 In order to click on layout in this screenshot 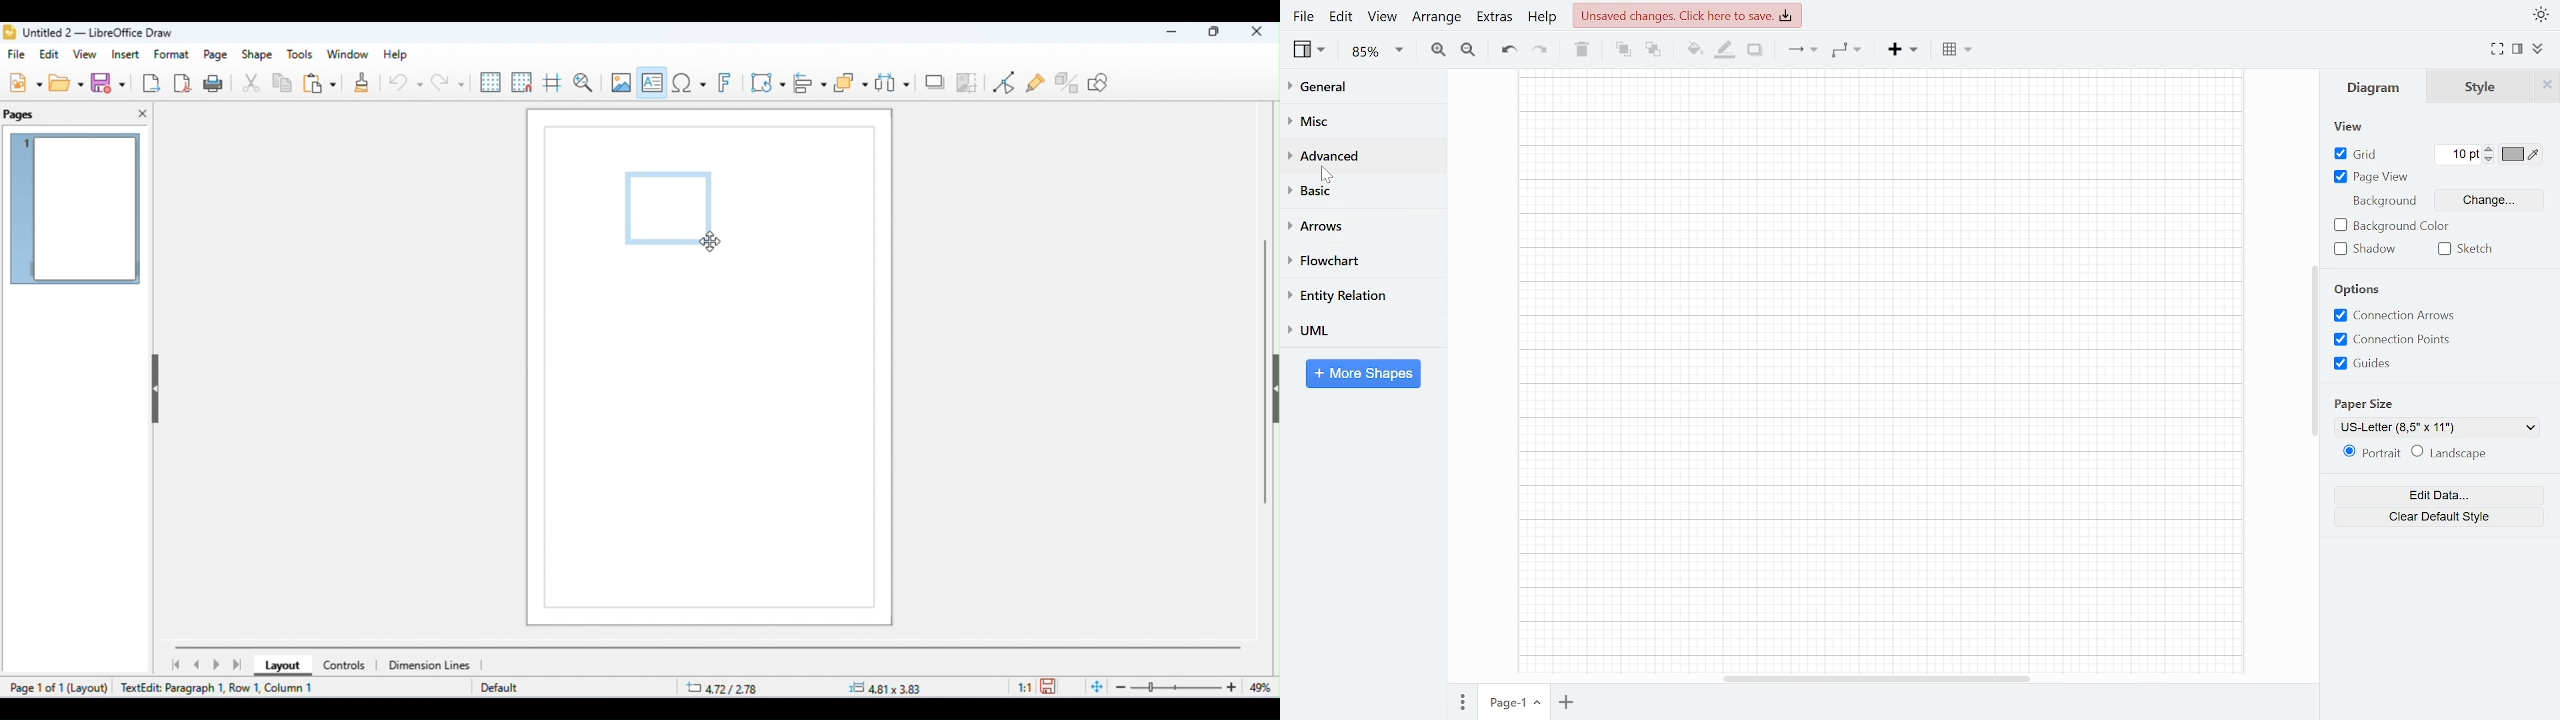, I will do `click(279, 667)`.